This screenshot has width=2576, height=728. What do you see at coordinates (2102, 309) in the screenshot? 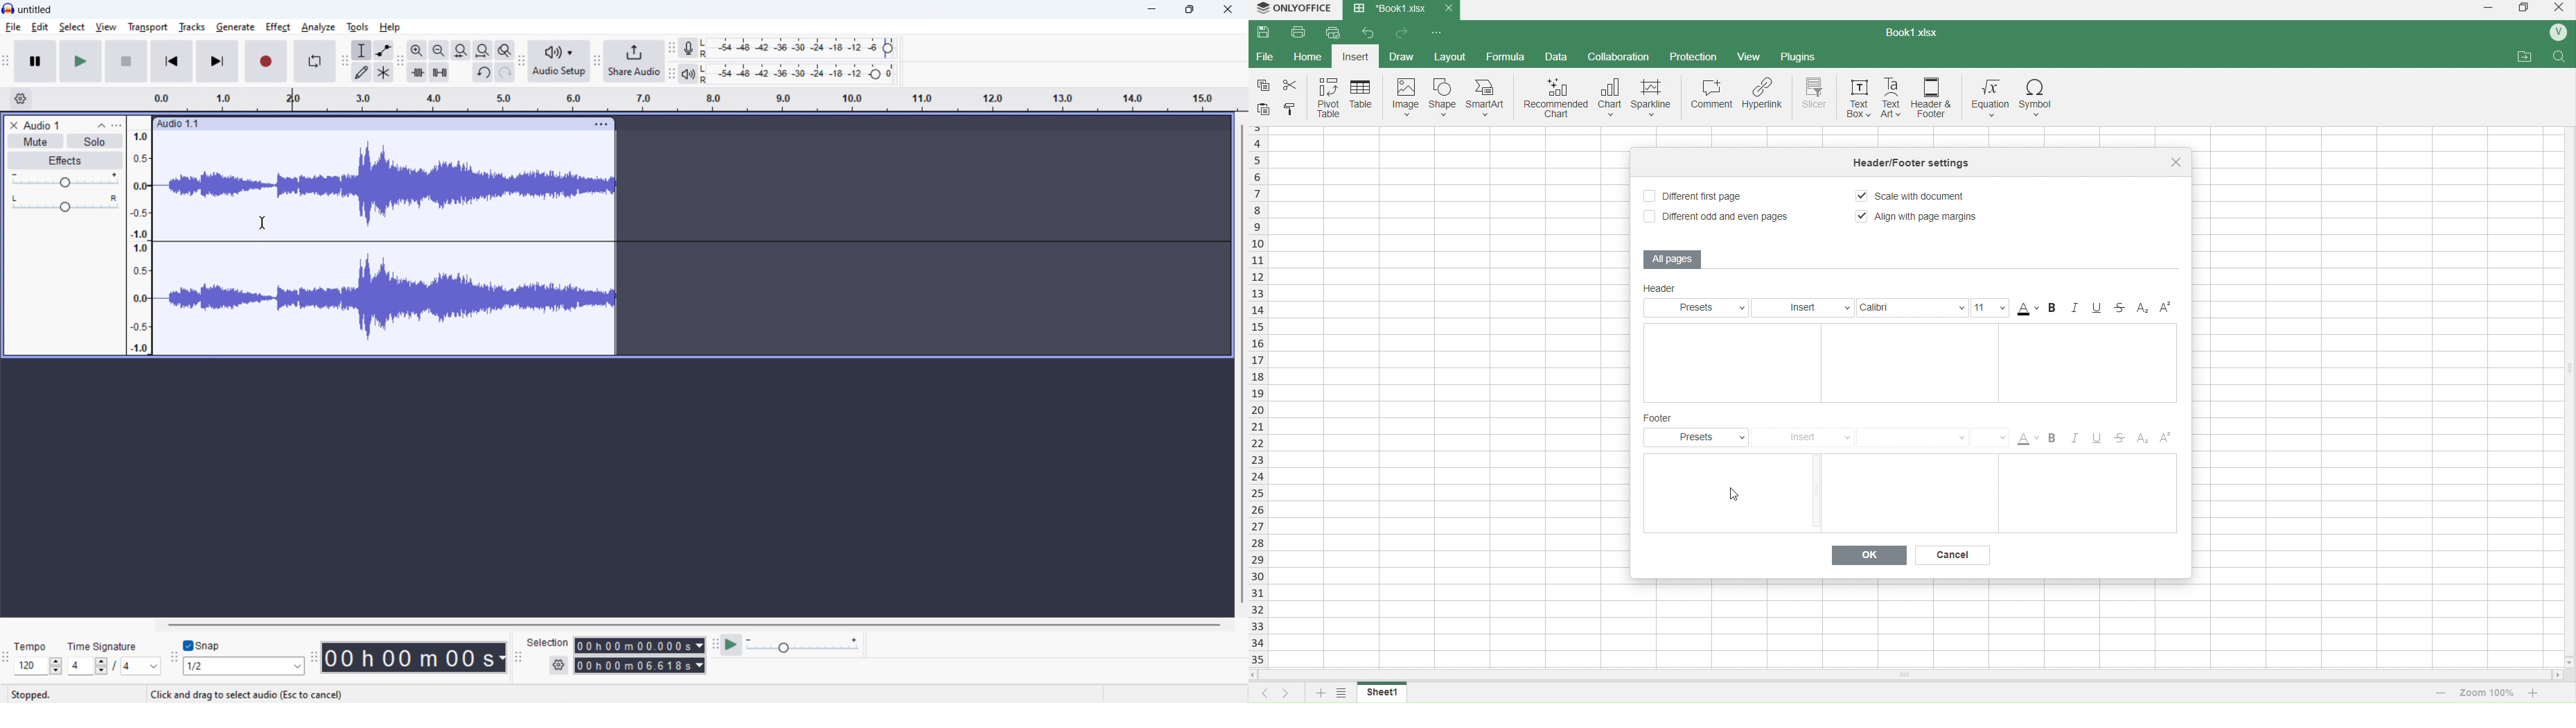
I see `Underline` at bounding box center [2102, 309].